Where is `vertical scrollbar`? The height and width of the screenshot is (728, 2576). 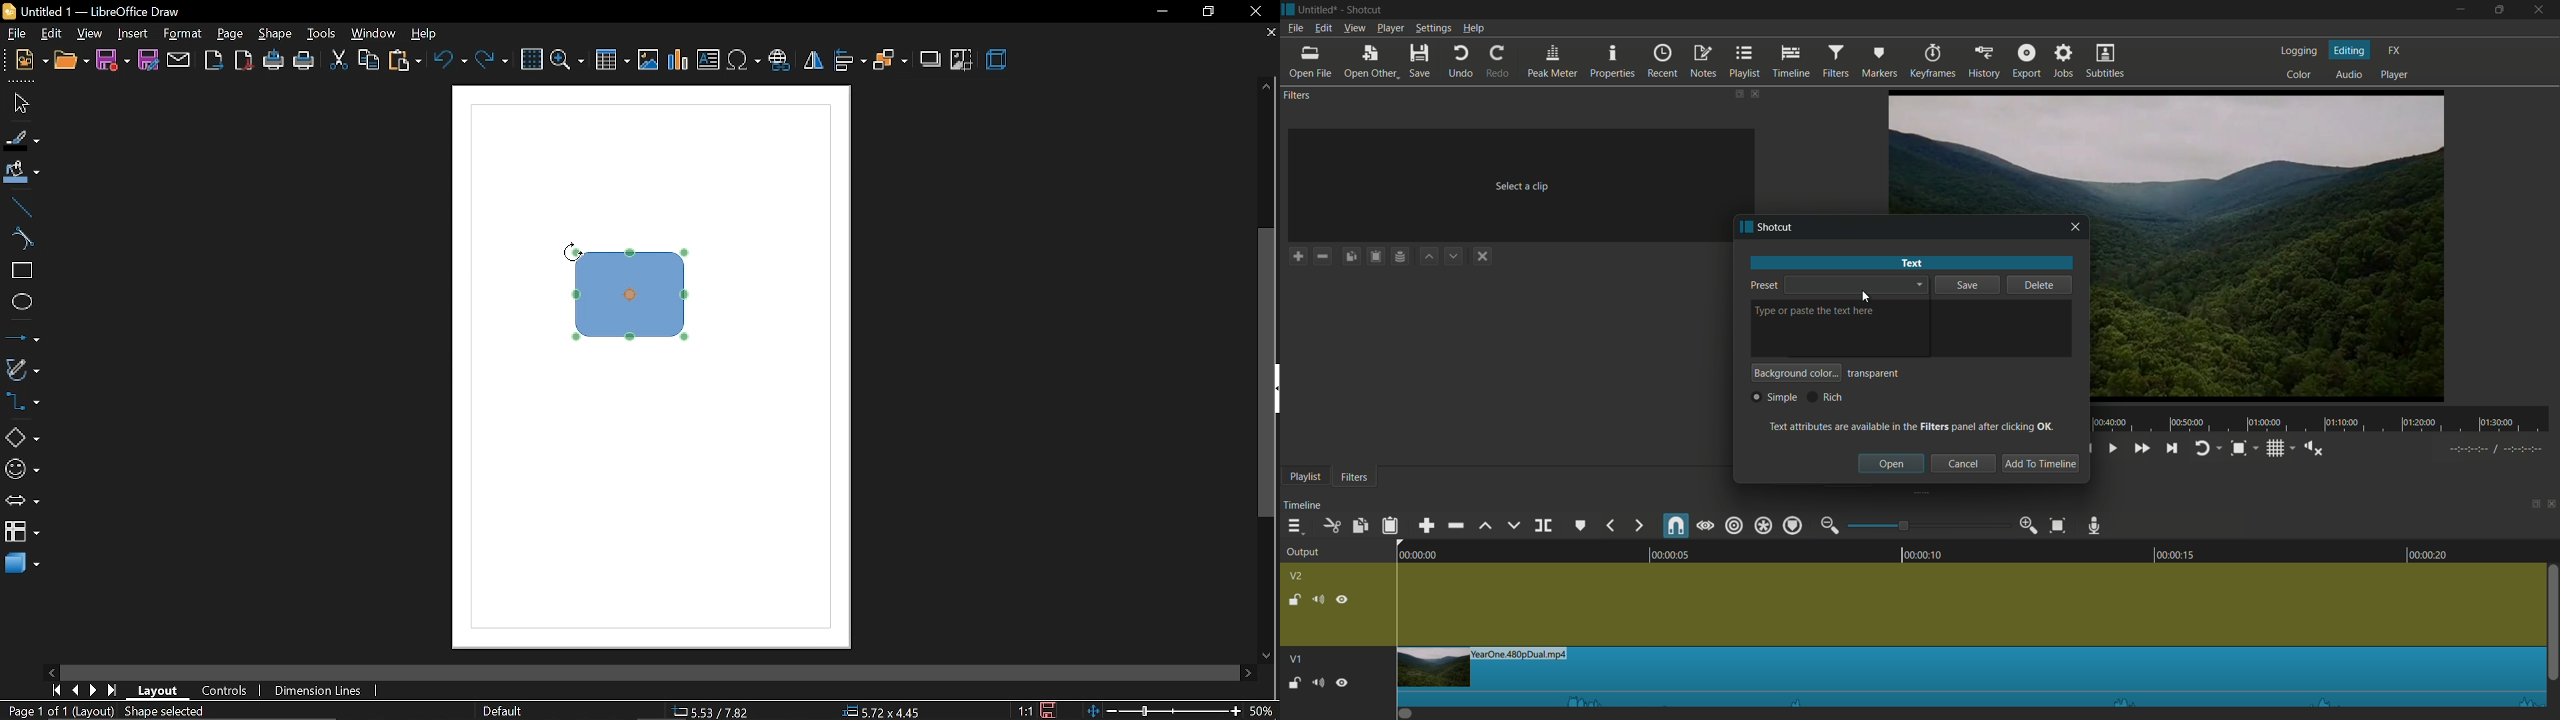 vertical scrollbar is located at coordinates (1266, 373).